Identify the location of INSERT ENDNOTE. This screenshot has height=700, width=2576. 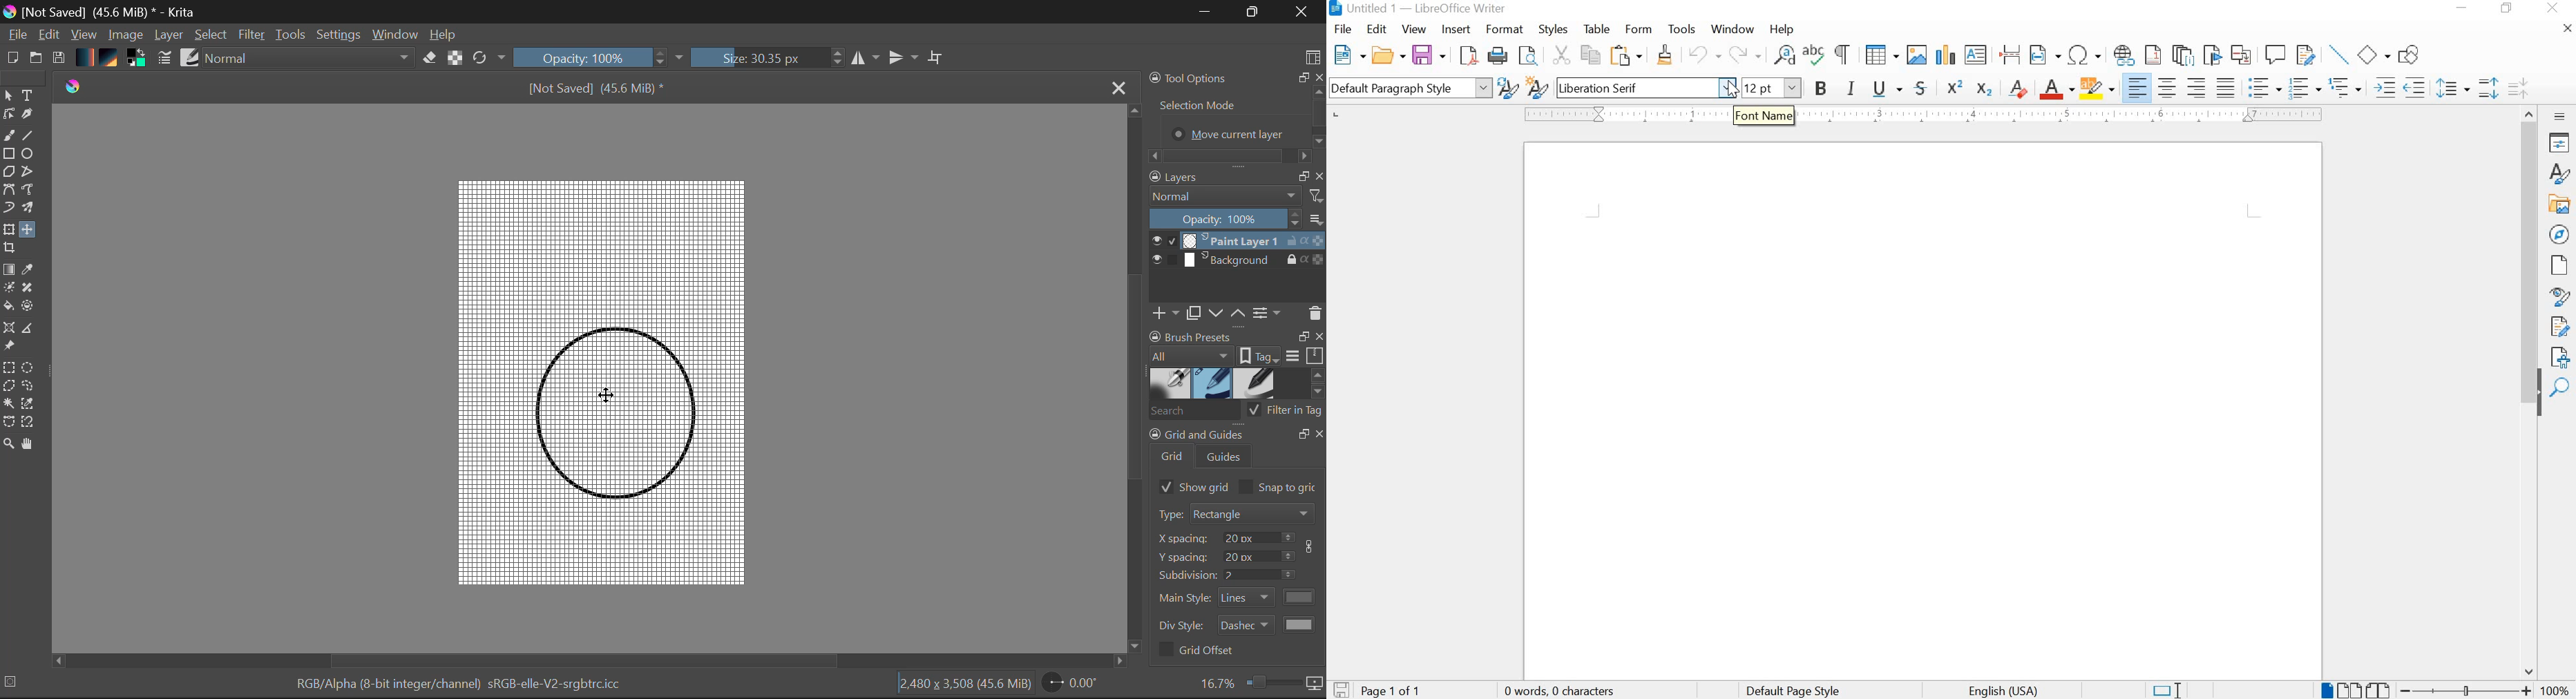
(2181, 55).